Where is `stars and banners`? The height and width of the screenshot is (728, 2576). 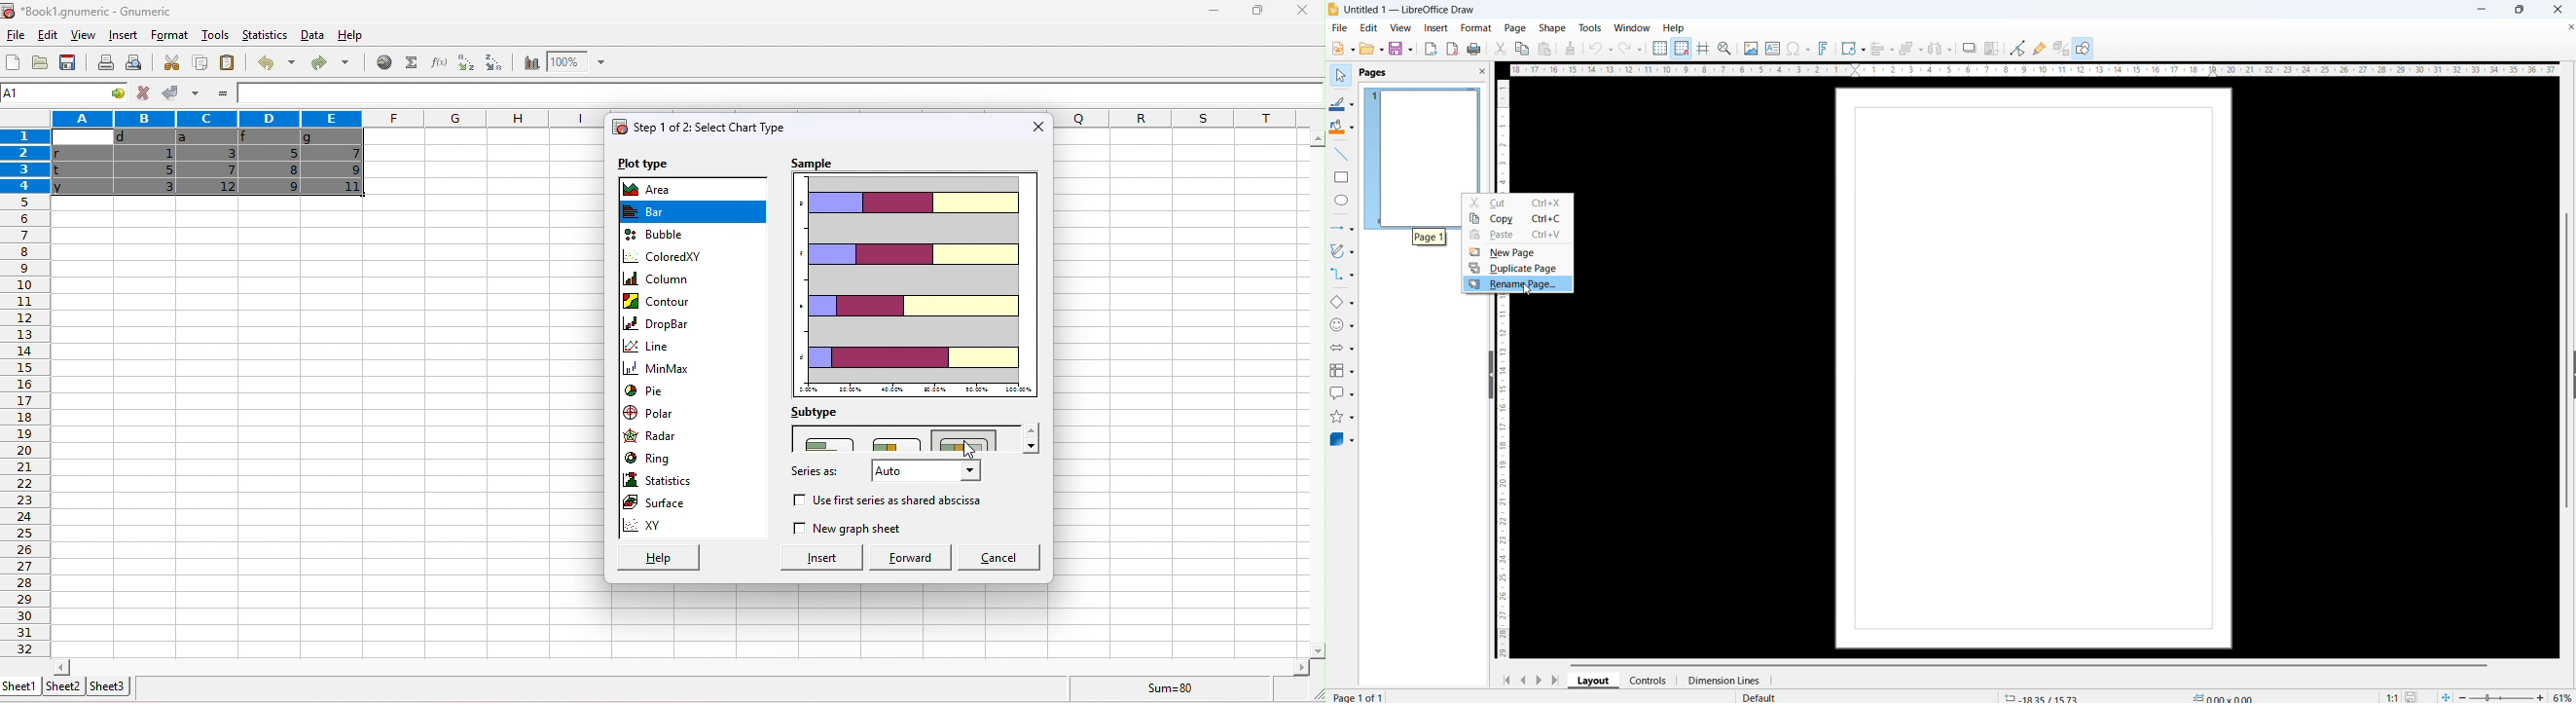 stars and banners is located at coordinates (1342, 418).